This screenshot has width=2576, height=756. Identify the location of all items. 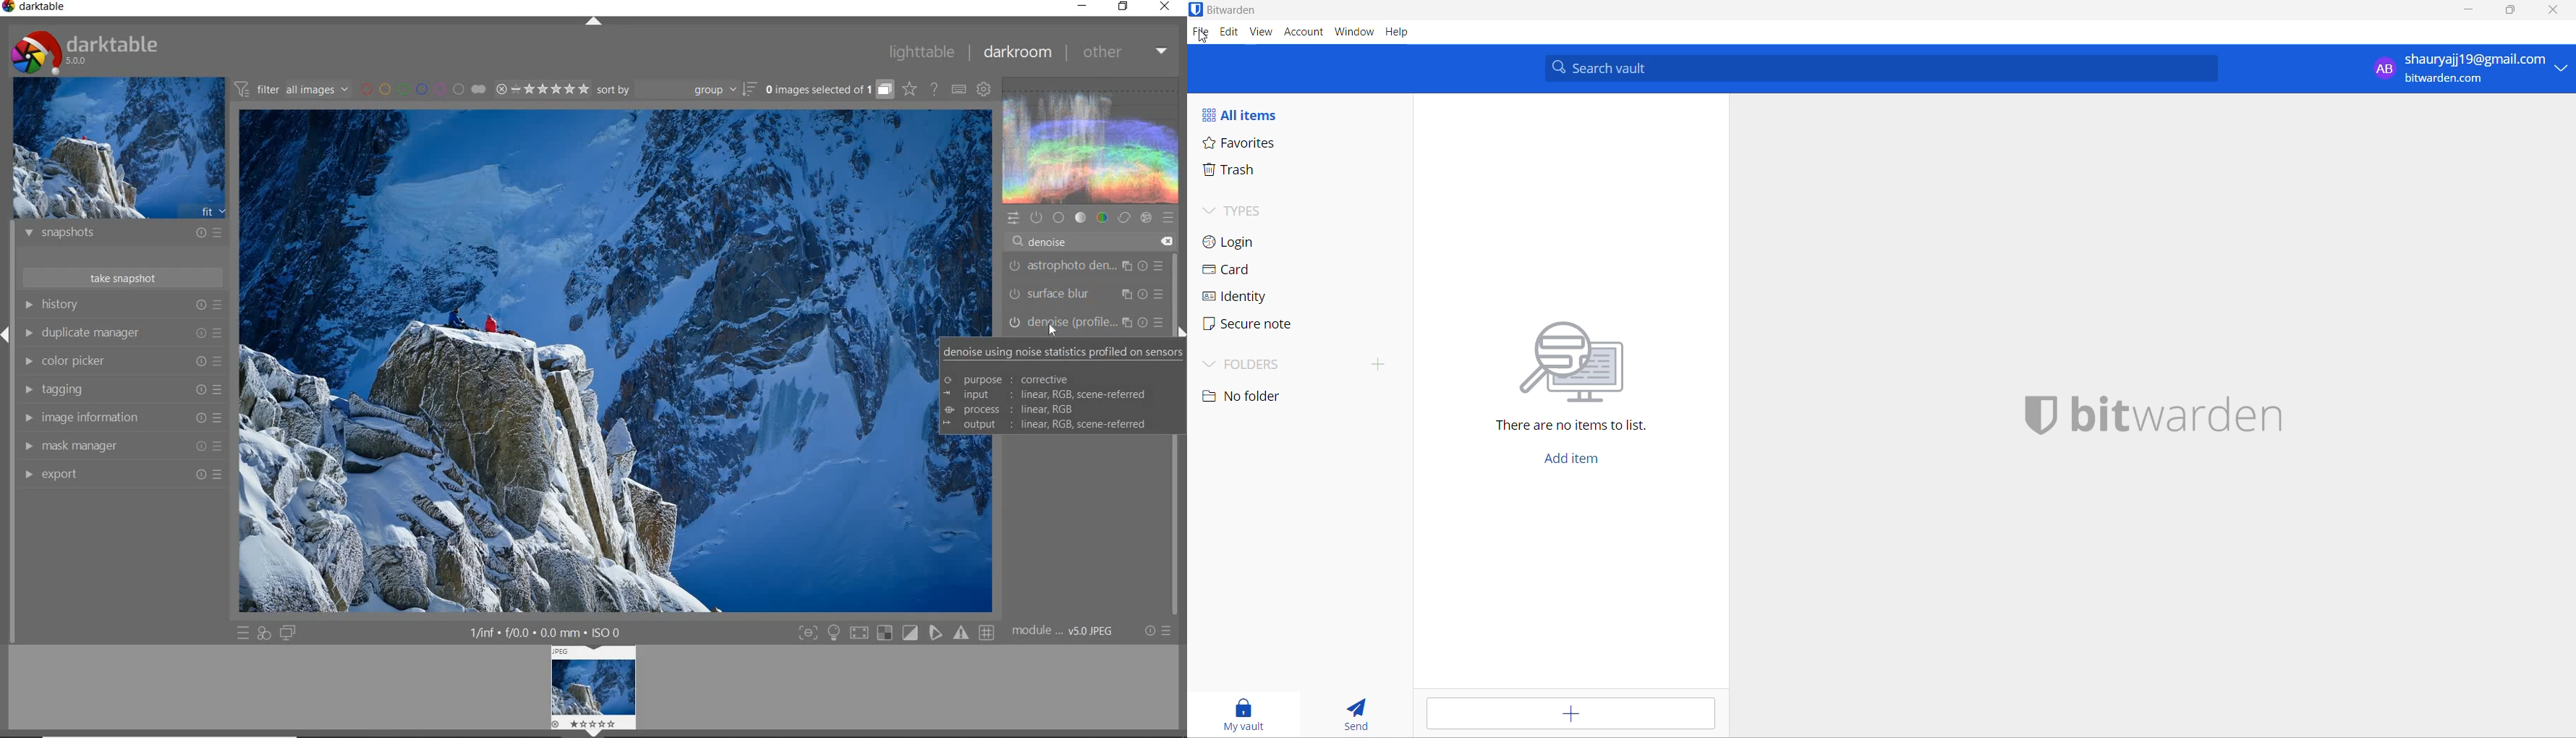
(1253, 113).